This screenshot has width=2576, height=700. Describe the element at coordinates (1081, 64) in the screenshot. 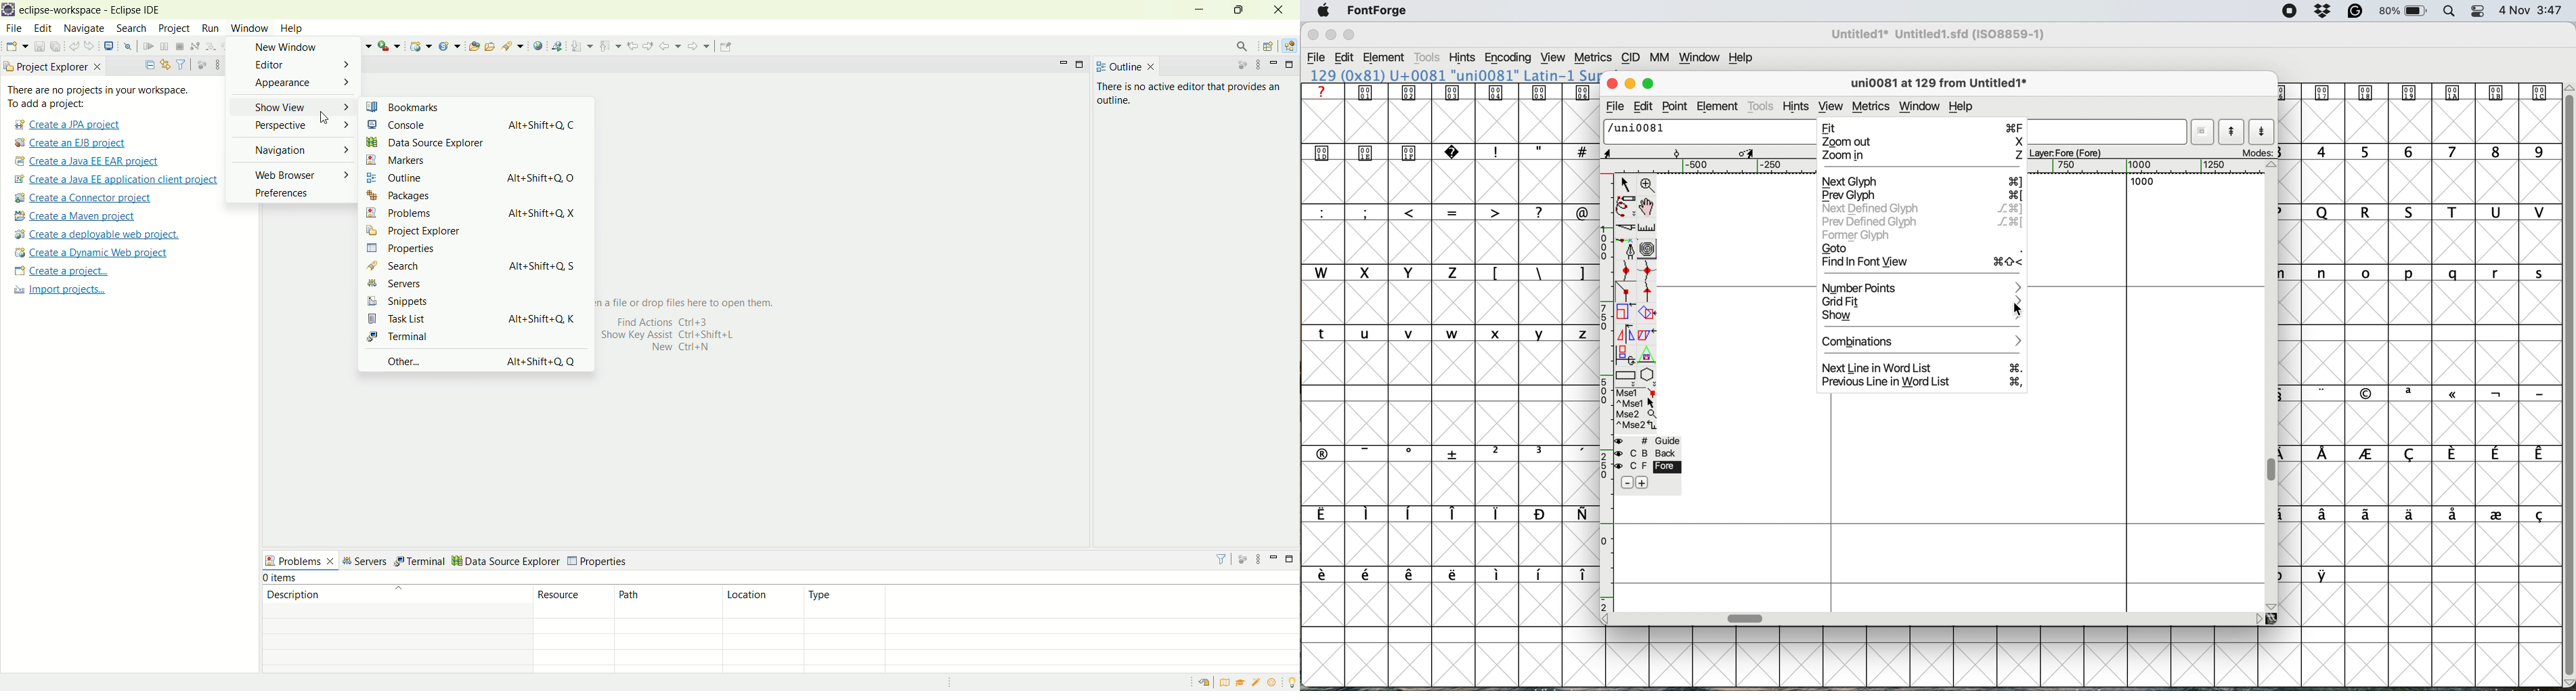

I see `maximize` at that location.